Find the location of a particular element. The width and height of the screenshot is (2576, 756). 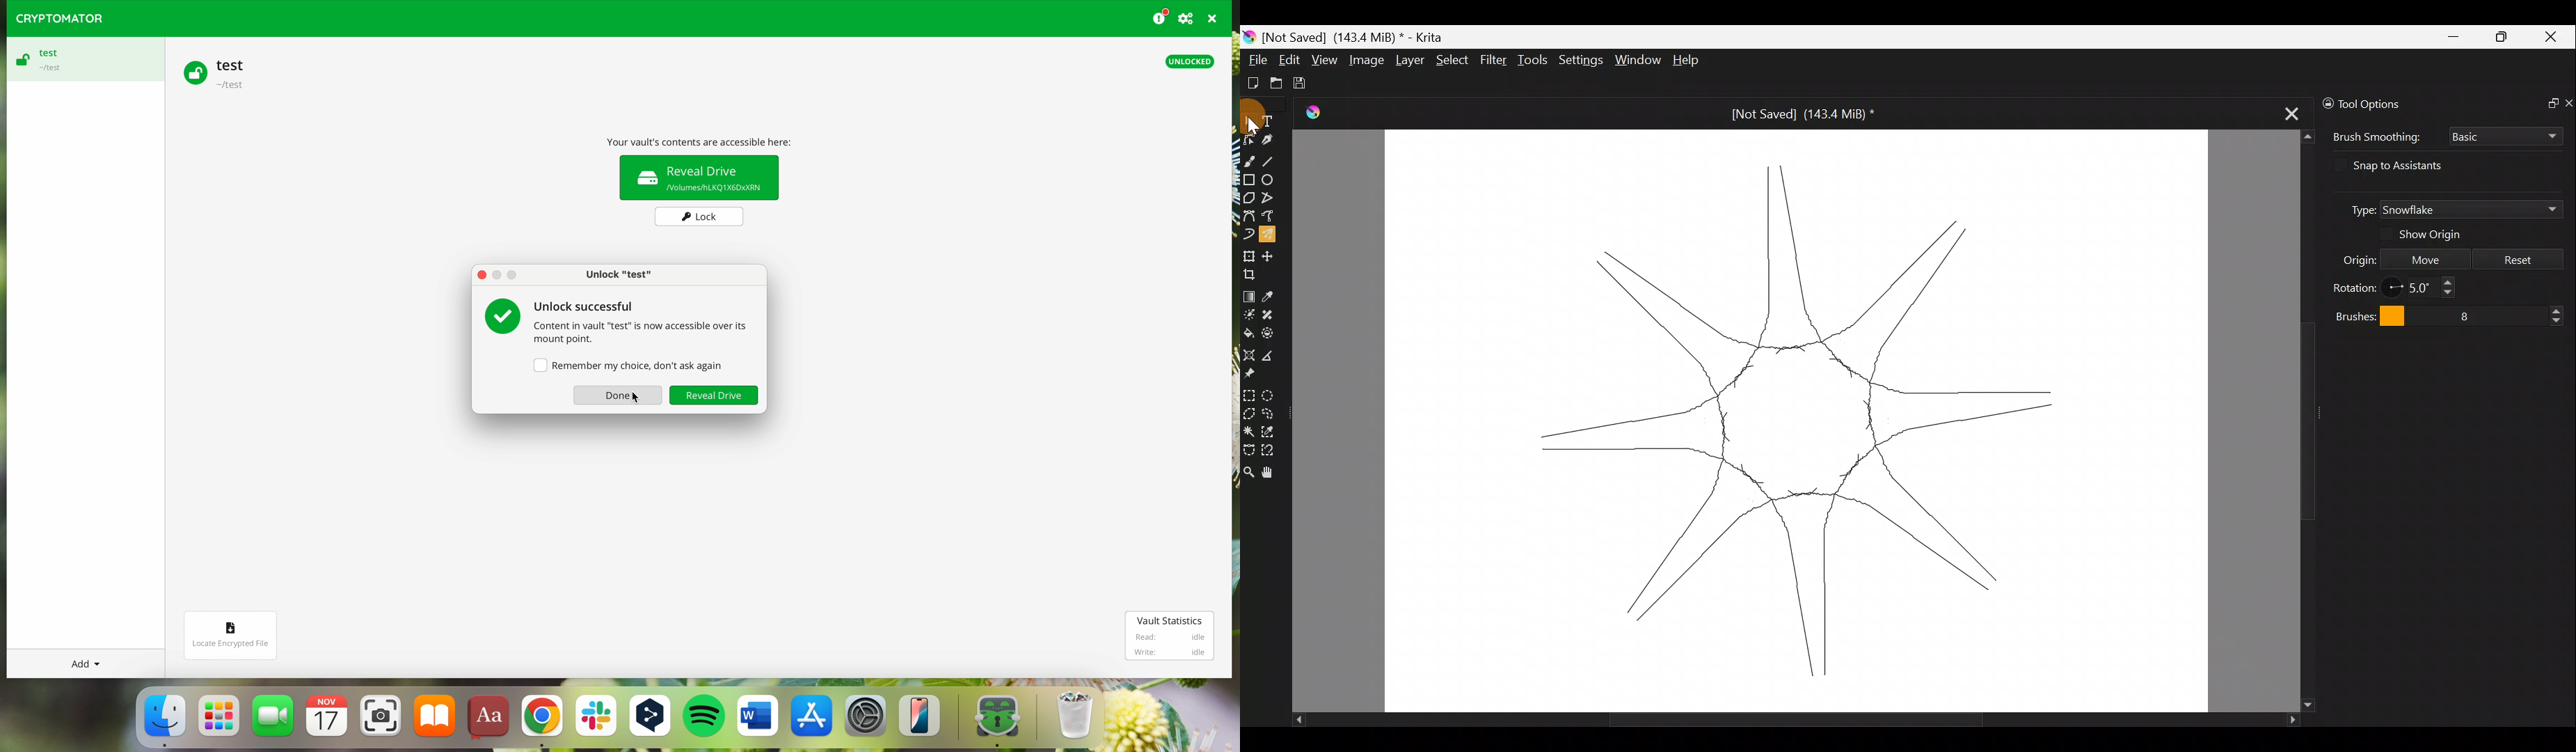

iBooks is located at coordinates (435, 719).